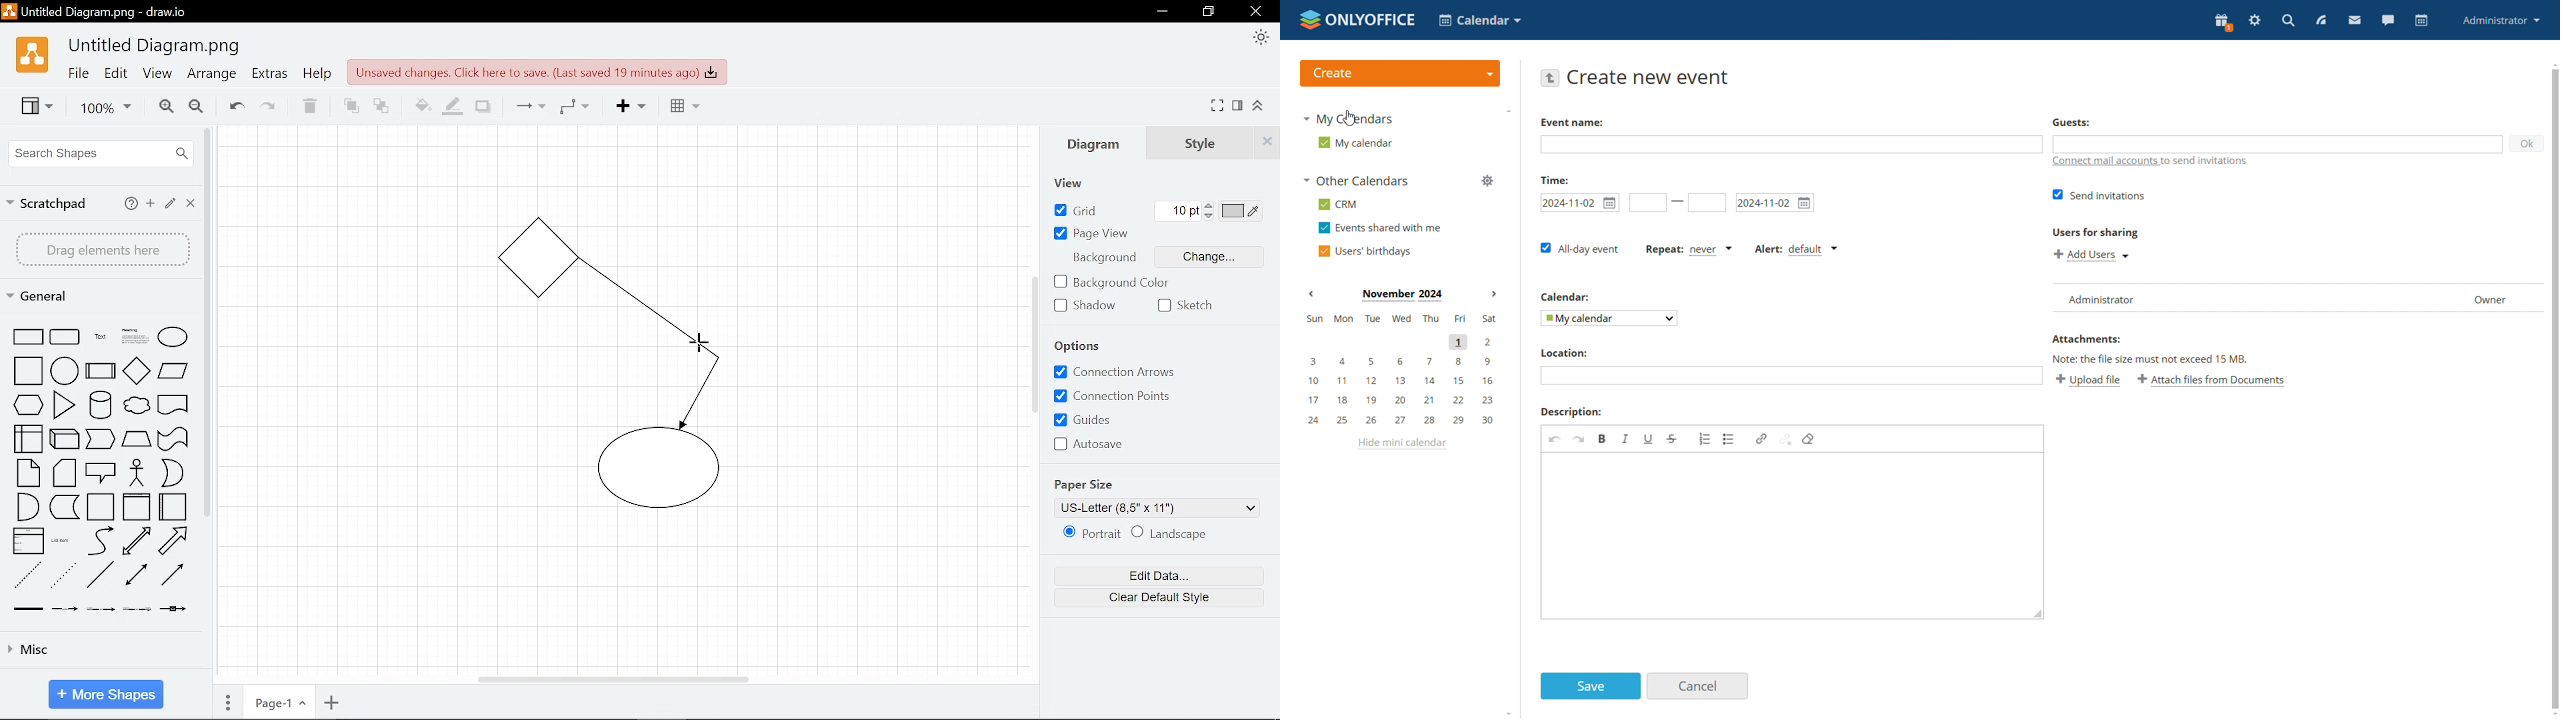 This screenshot has height=728, width=2576. I want to click on present, so click(2223, 23).